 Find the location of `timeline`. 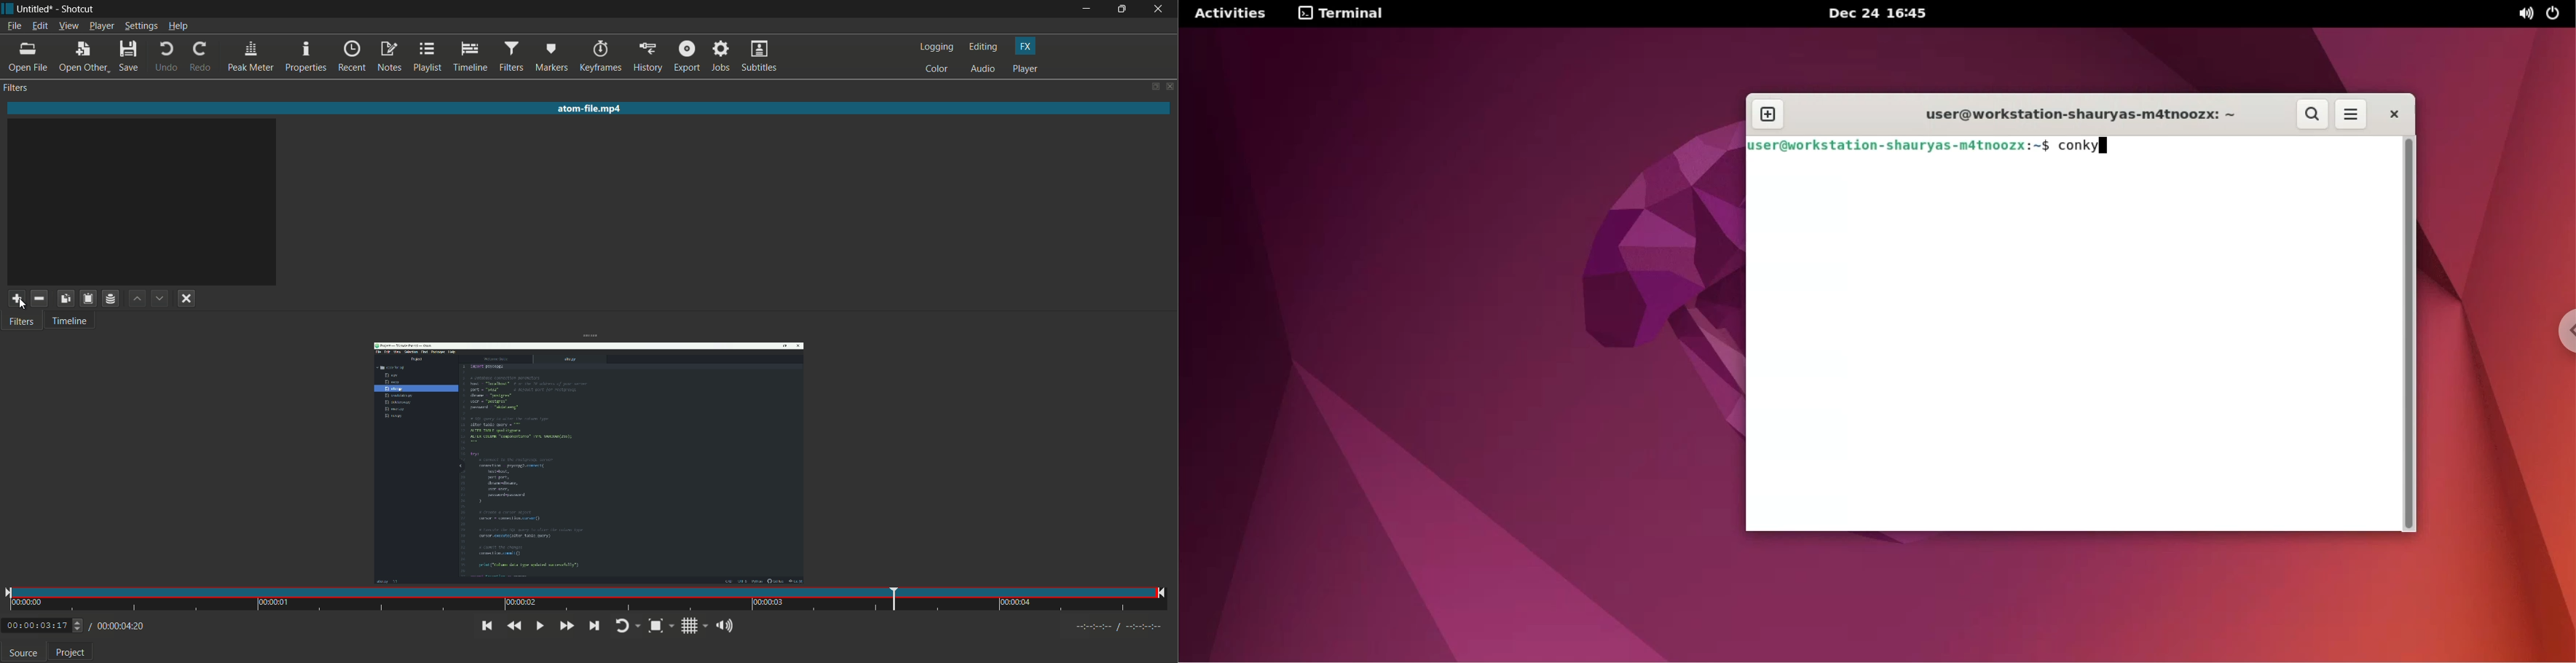

timeline is located at coordinates (469, 56).